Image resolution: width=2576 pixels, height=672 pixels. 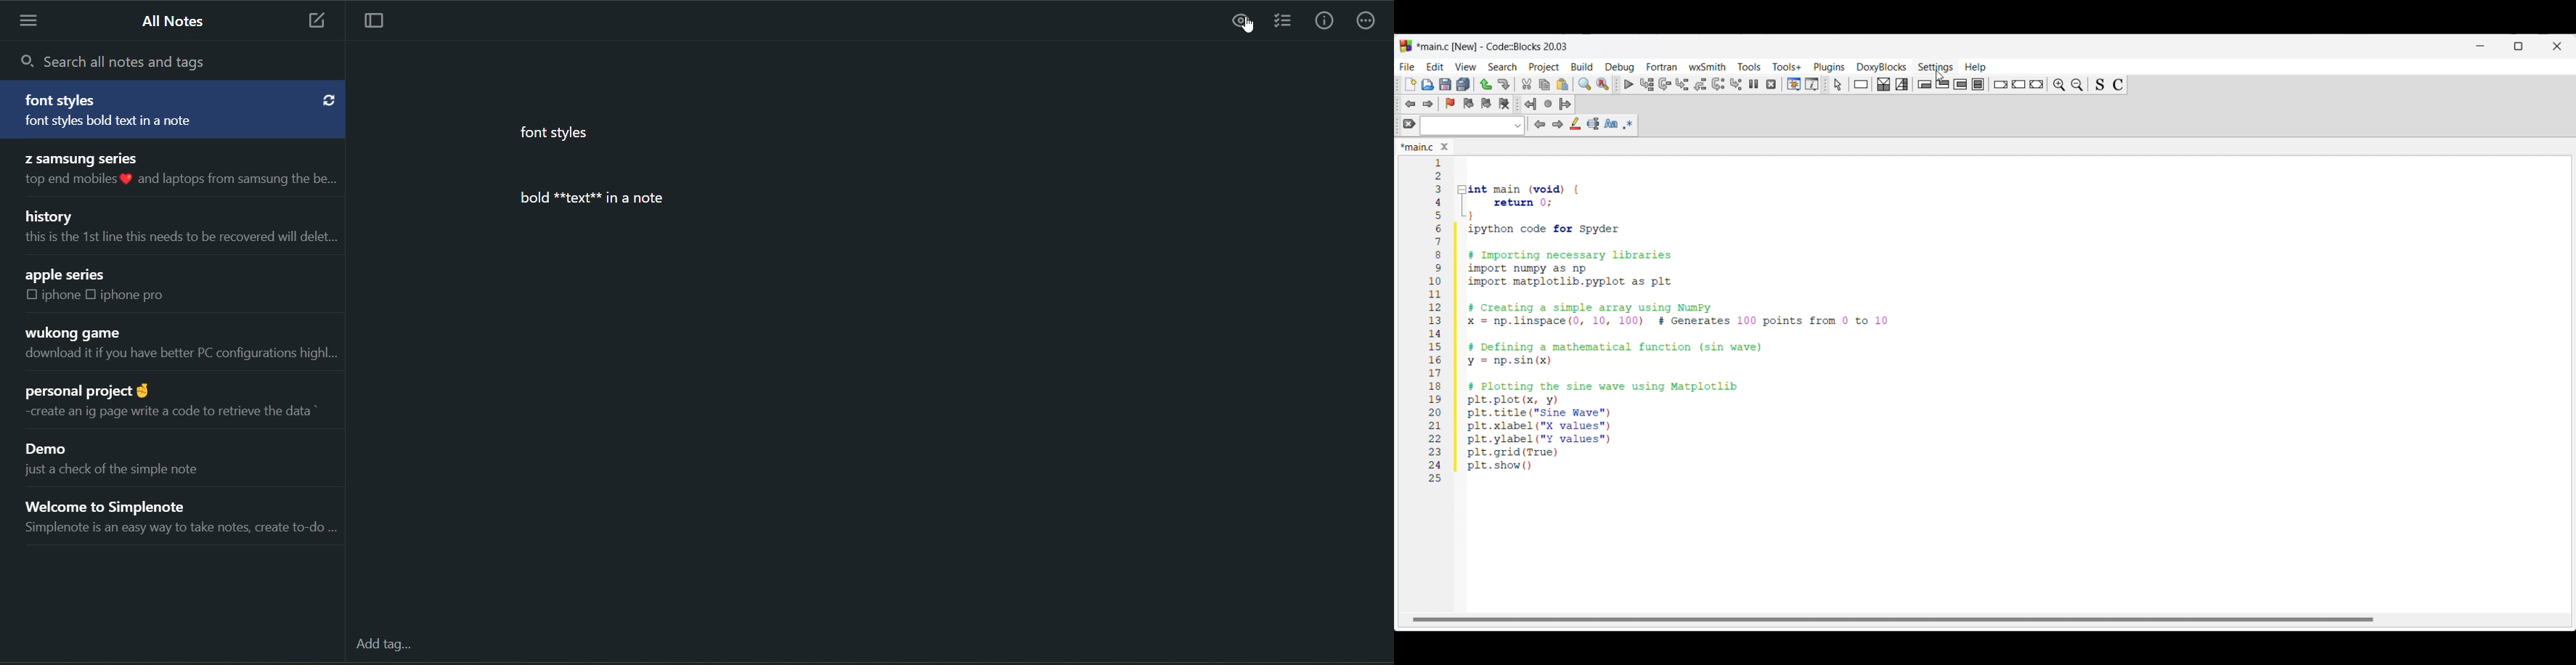 What do you see at coordinates (167, 411) in the screenshot?
I see `~create an ig page write a code to retrieve the data *` at bounding box center [167, 411].